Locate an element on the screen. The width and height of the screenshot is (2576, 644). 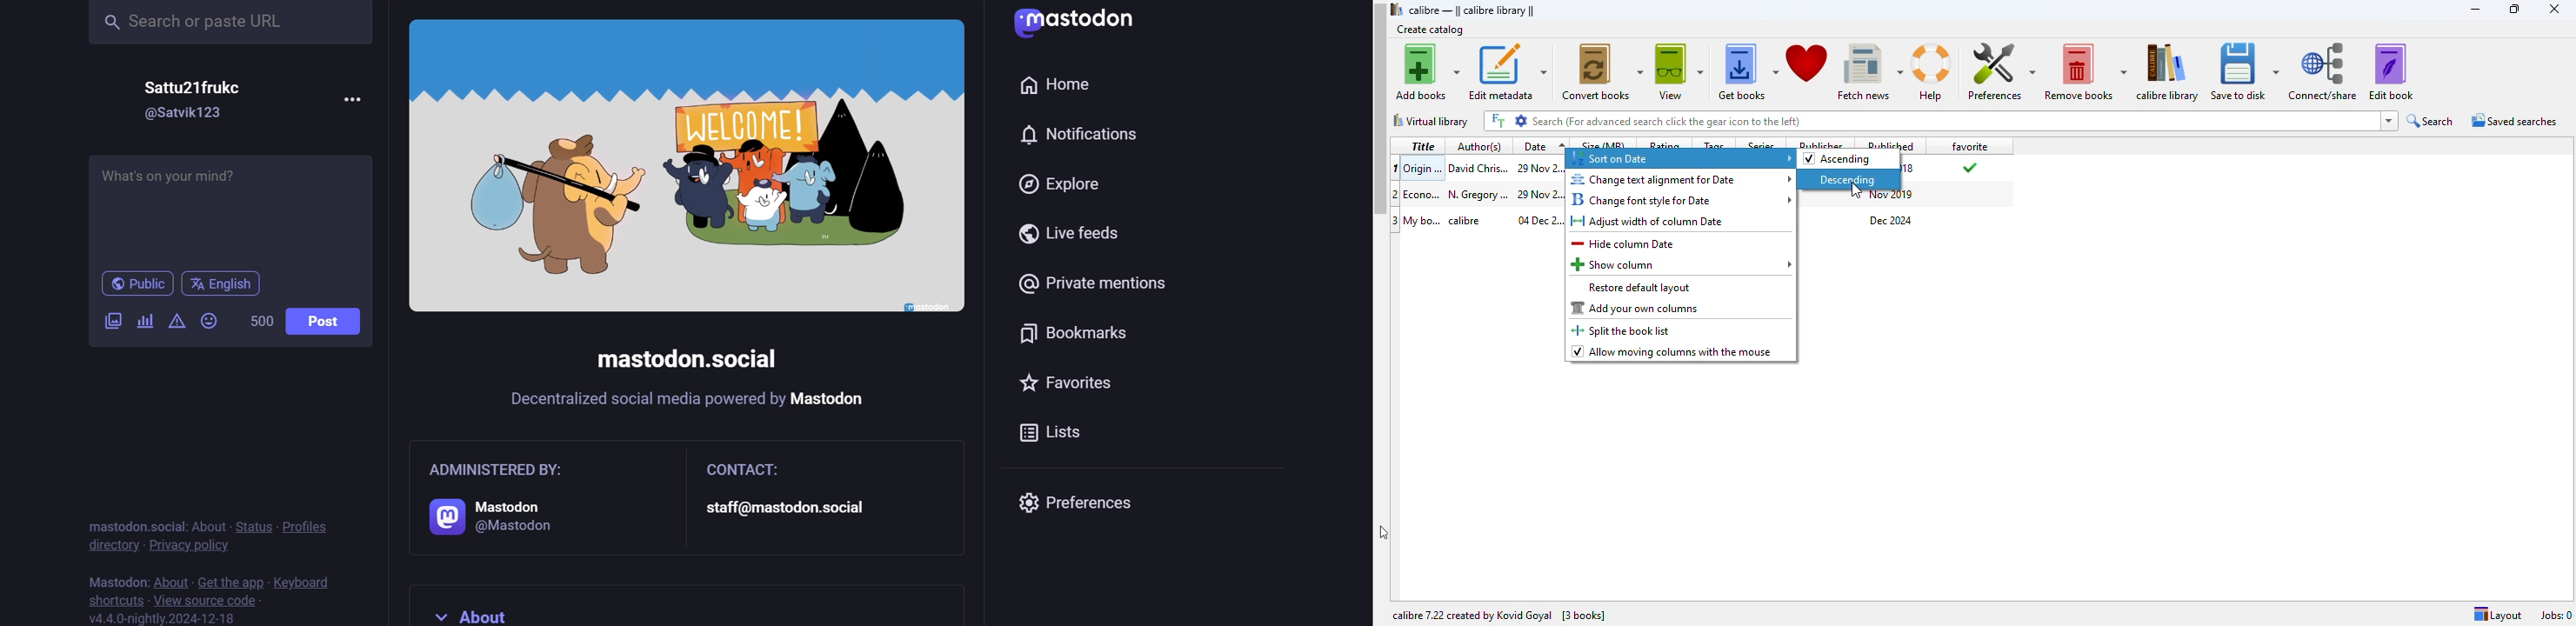
logo is located at coordinates (443, 518).